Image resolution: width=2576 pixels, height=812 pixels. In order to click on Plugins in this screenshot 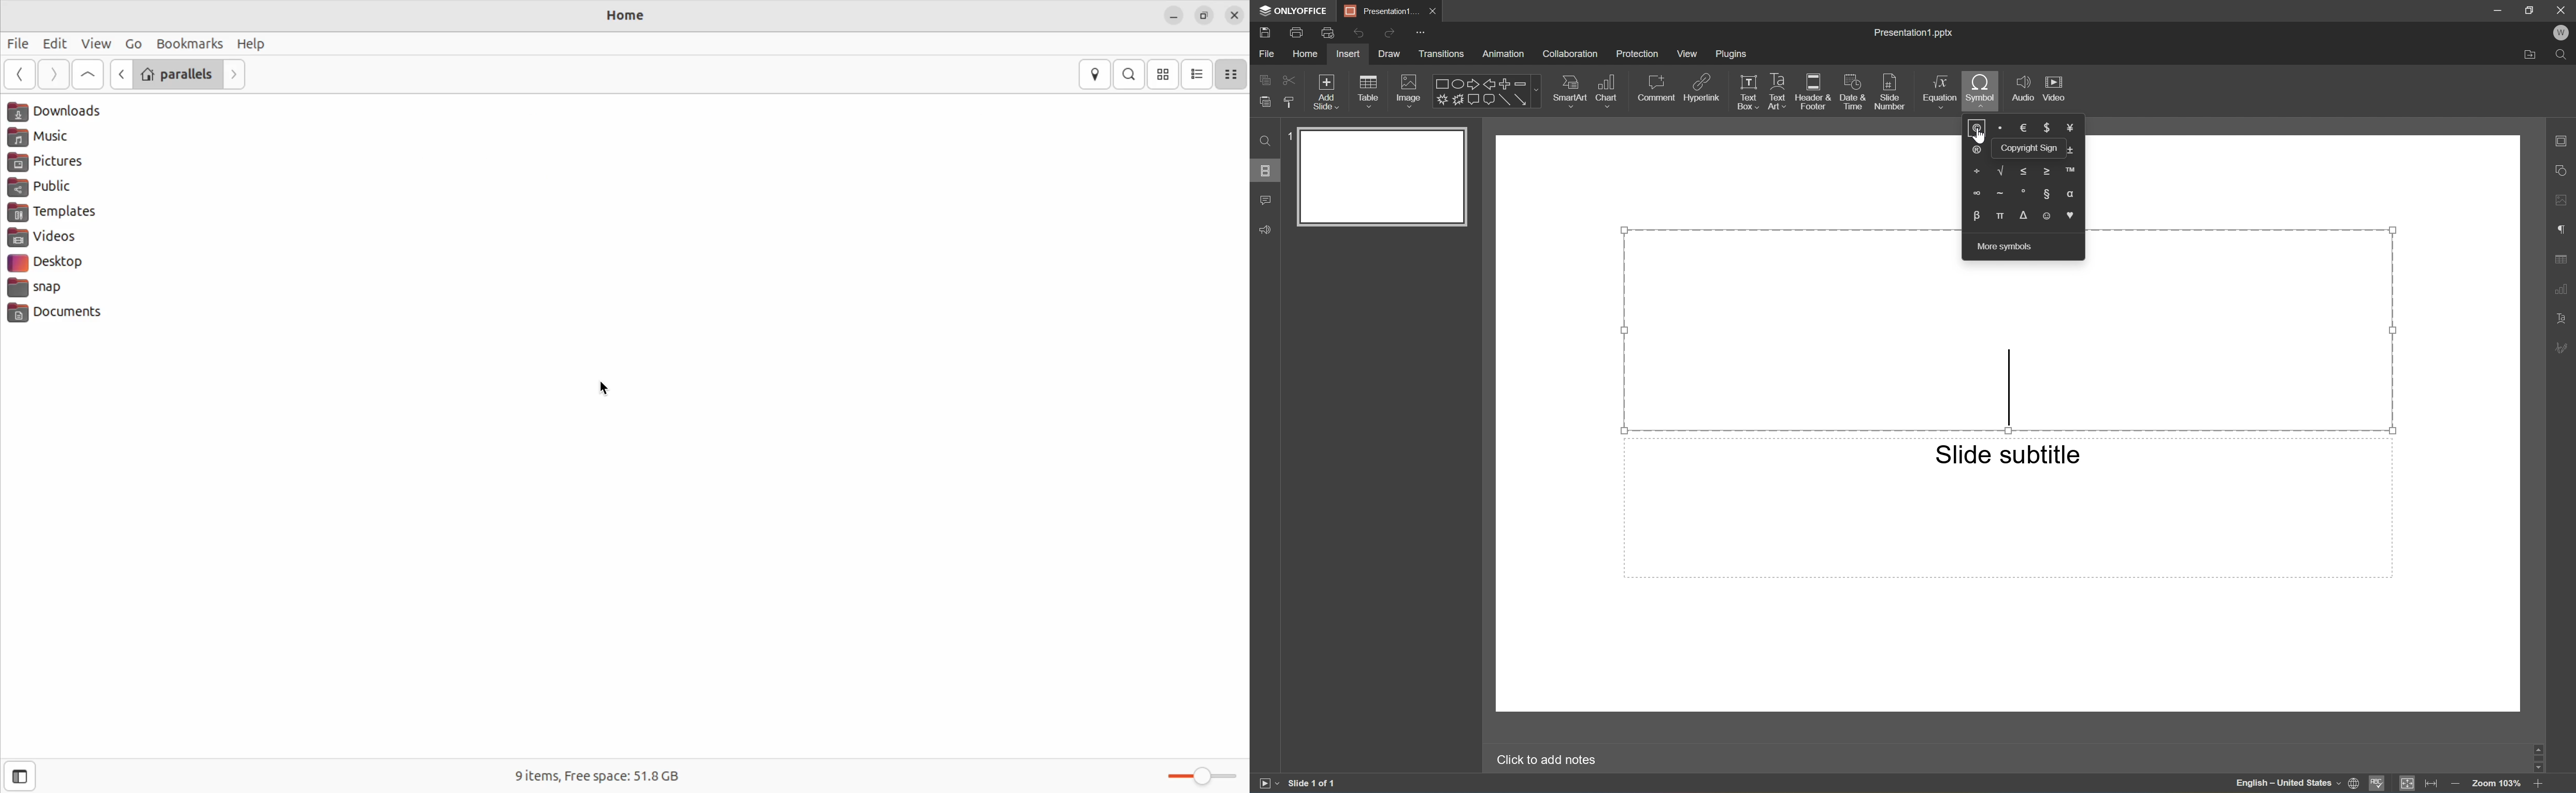, I will do `click(1734, 53)`.